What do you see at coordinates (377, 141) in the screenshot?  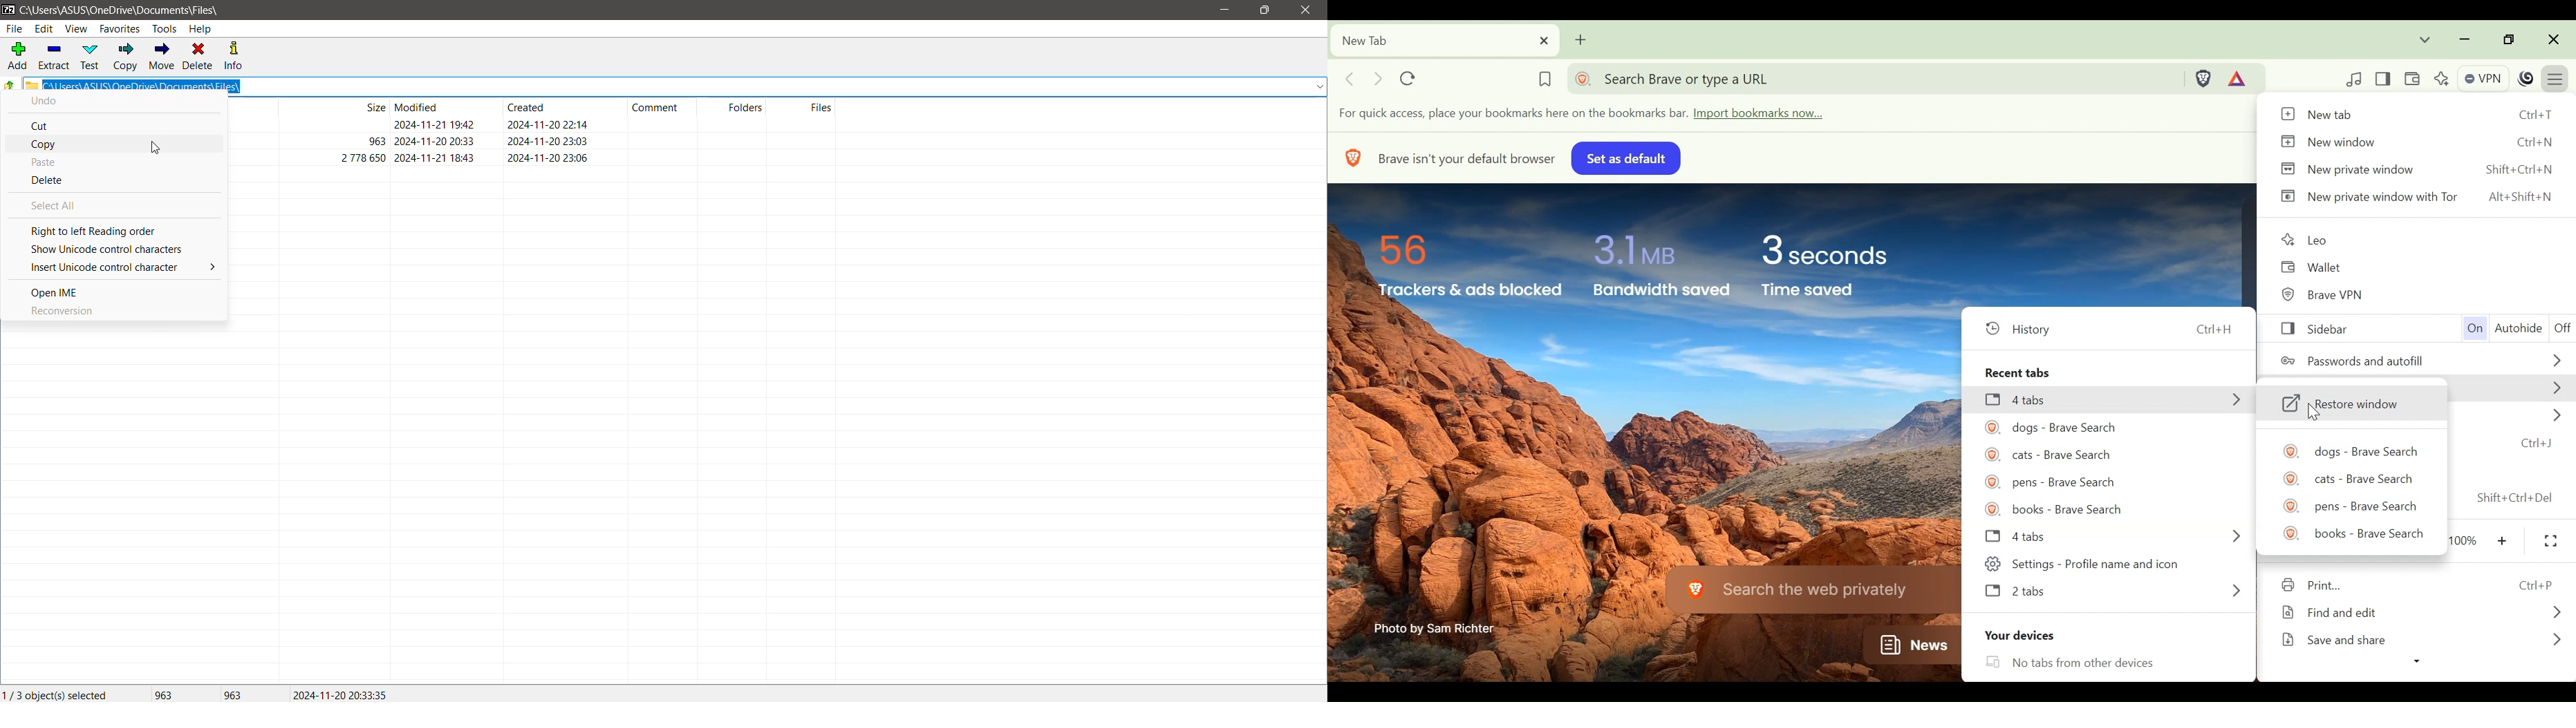 I see `963` at bounding box center [377, 141].